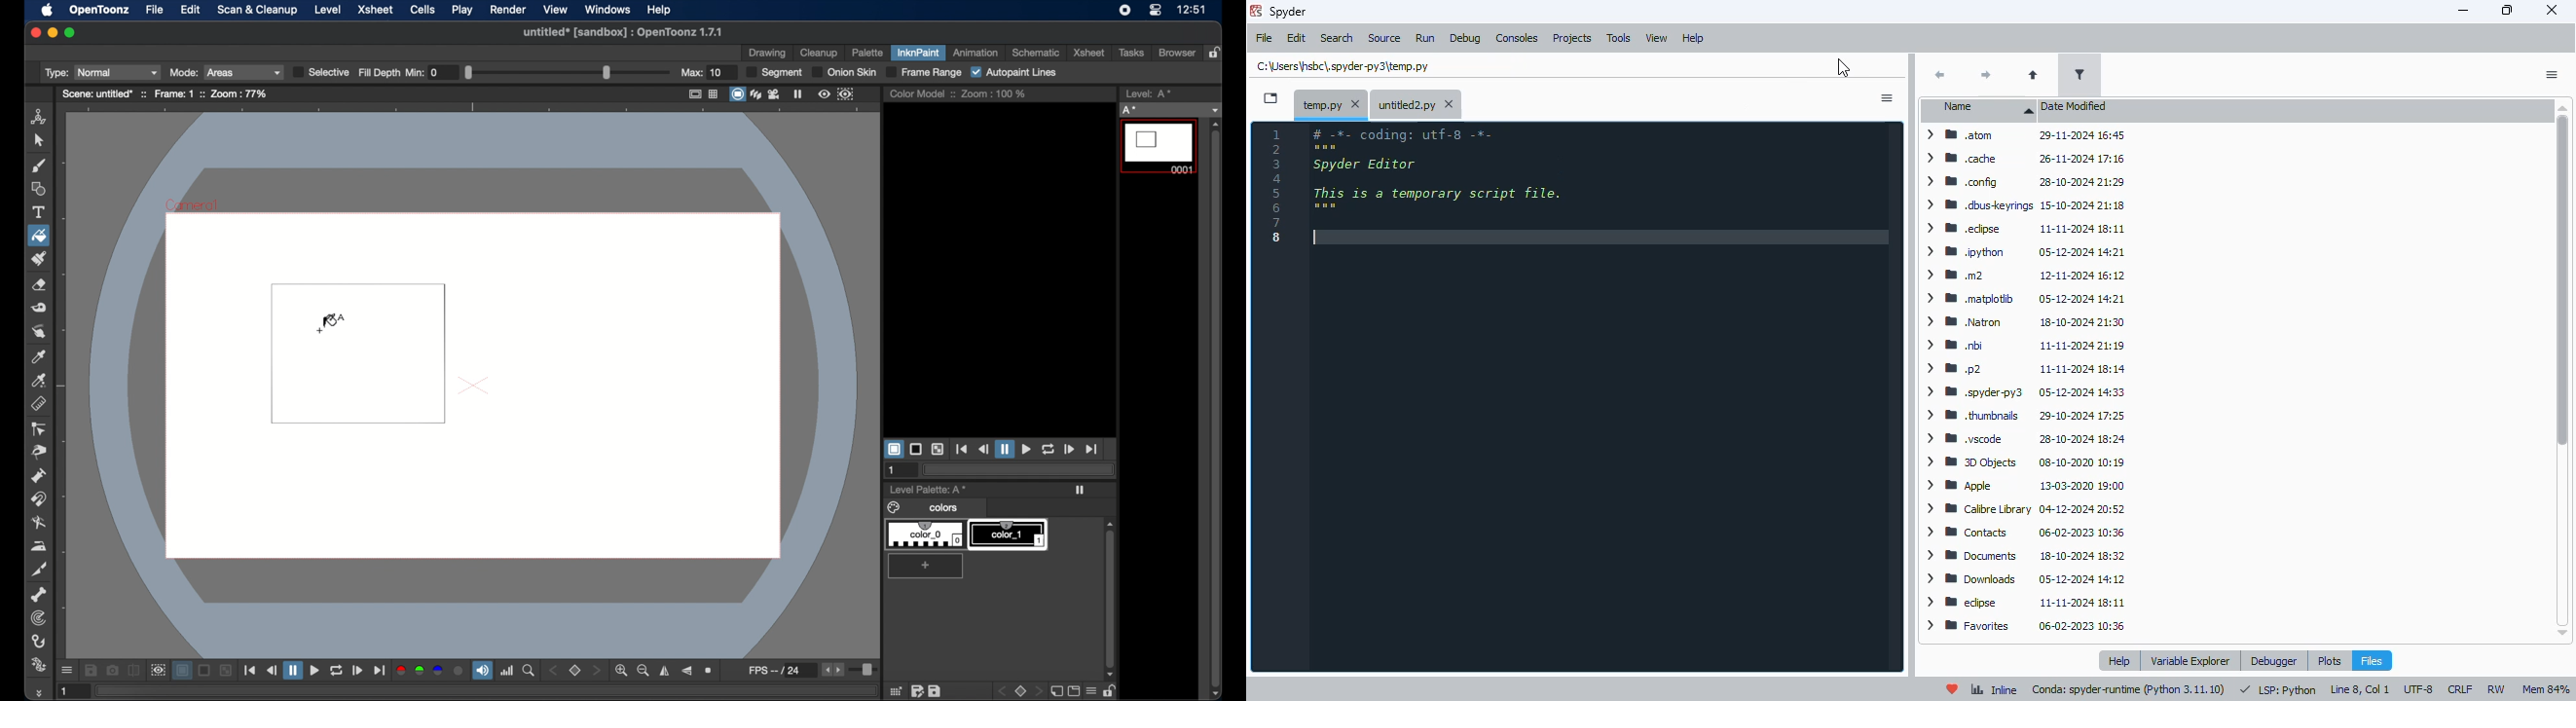 This screenshot has height=728, width=2576. I want to click on debugger, so click(2272, 660).